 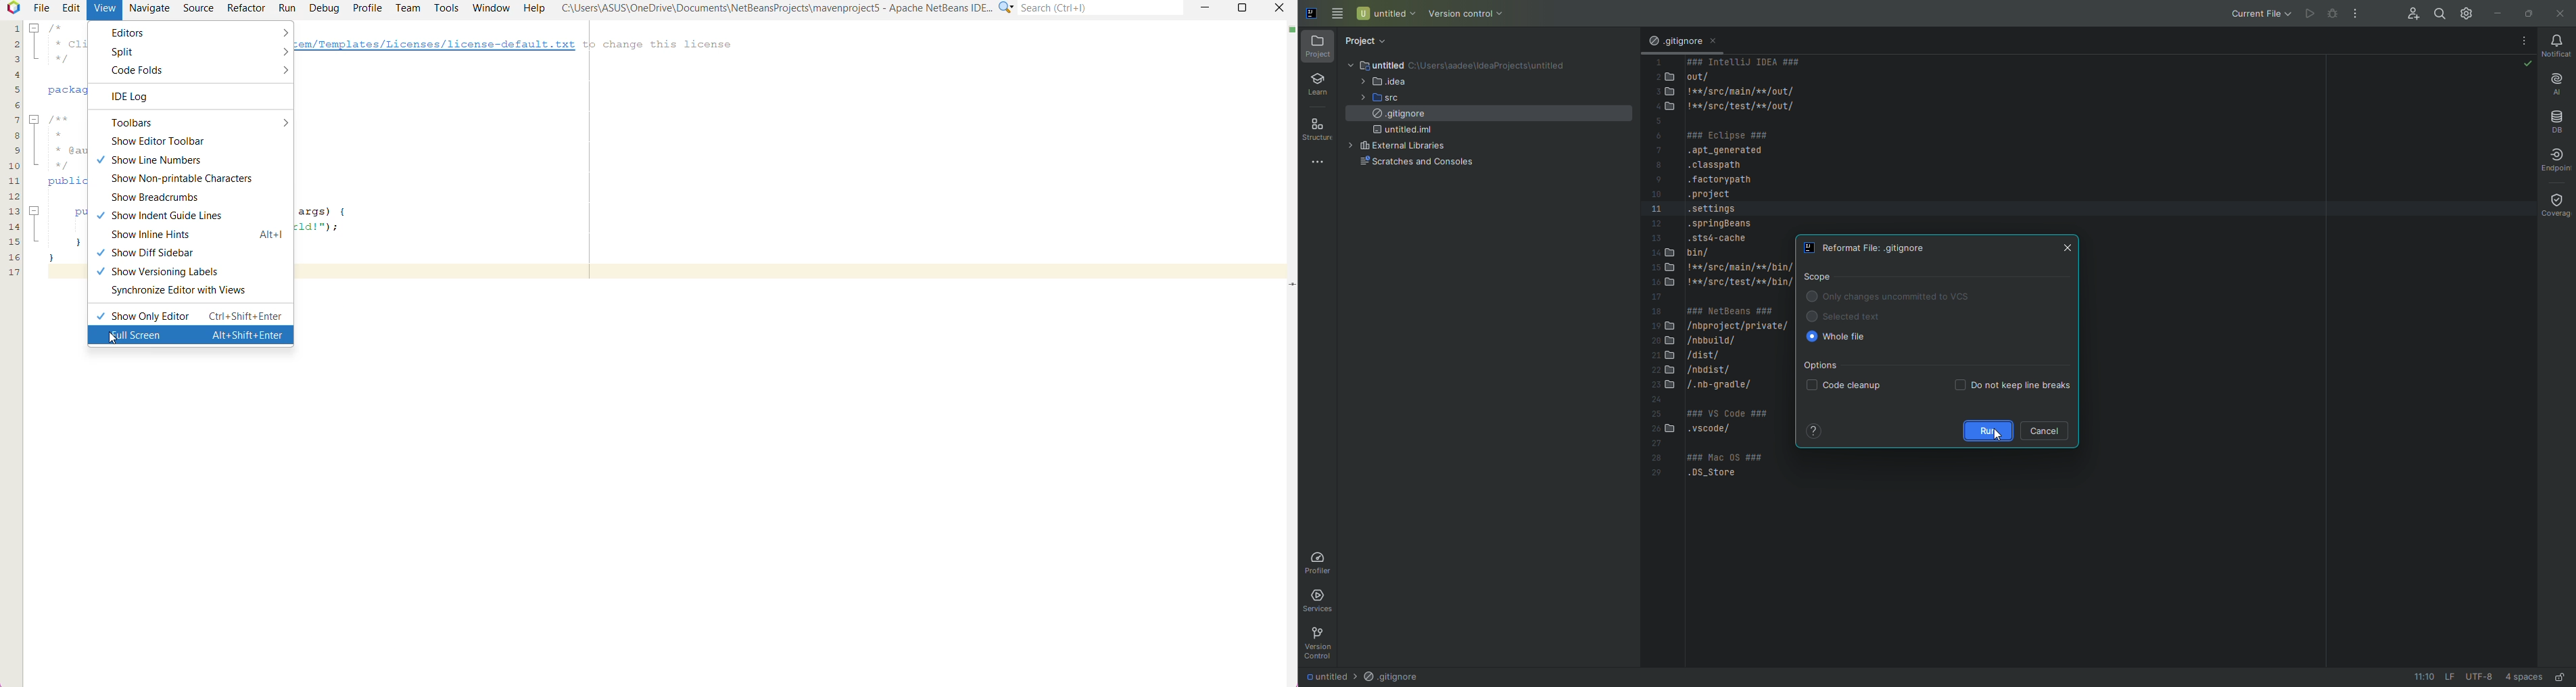 What do you see at coordinates (2560, 47) in the screenshot?
I see `Notifications` at bounding box center [2560, 47].